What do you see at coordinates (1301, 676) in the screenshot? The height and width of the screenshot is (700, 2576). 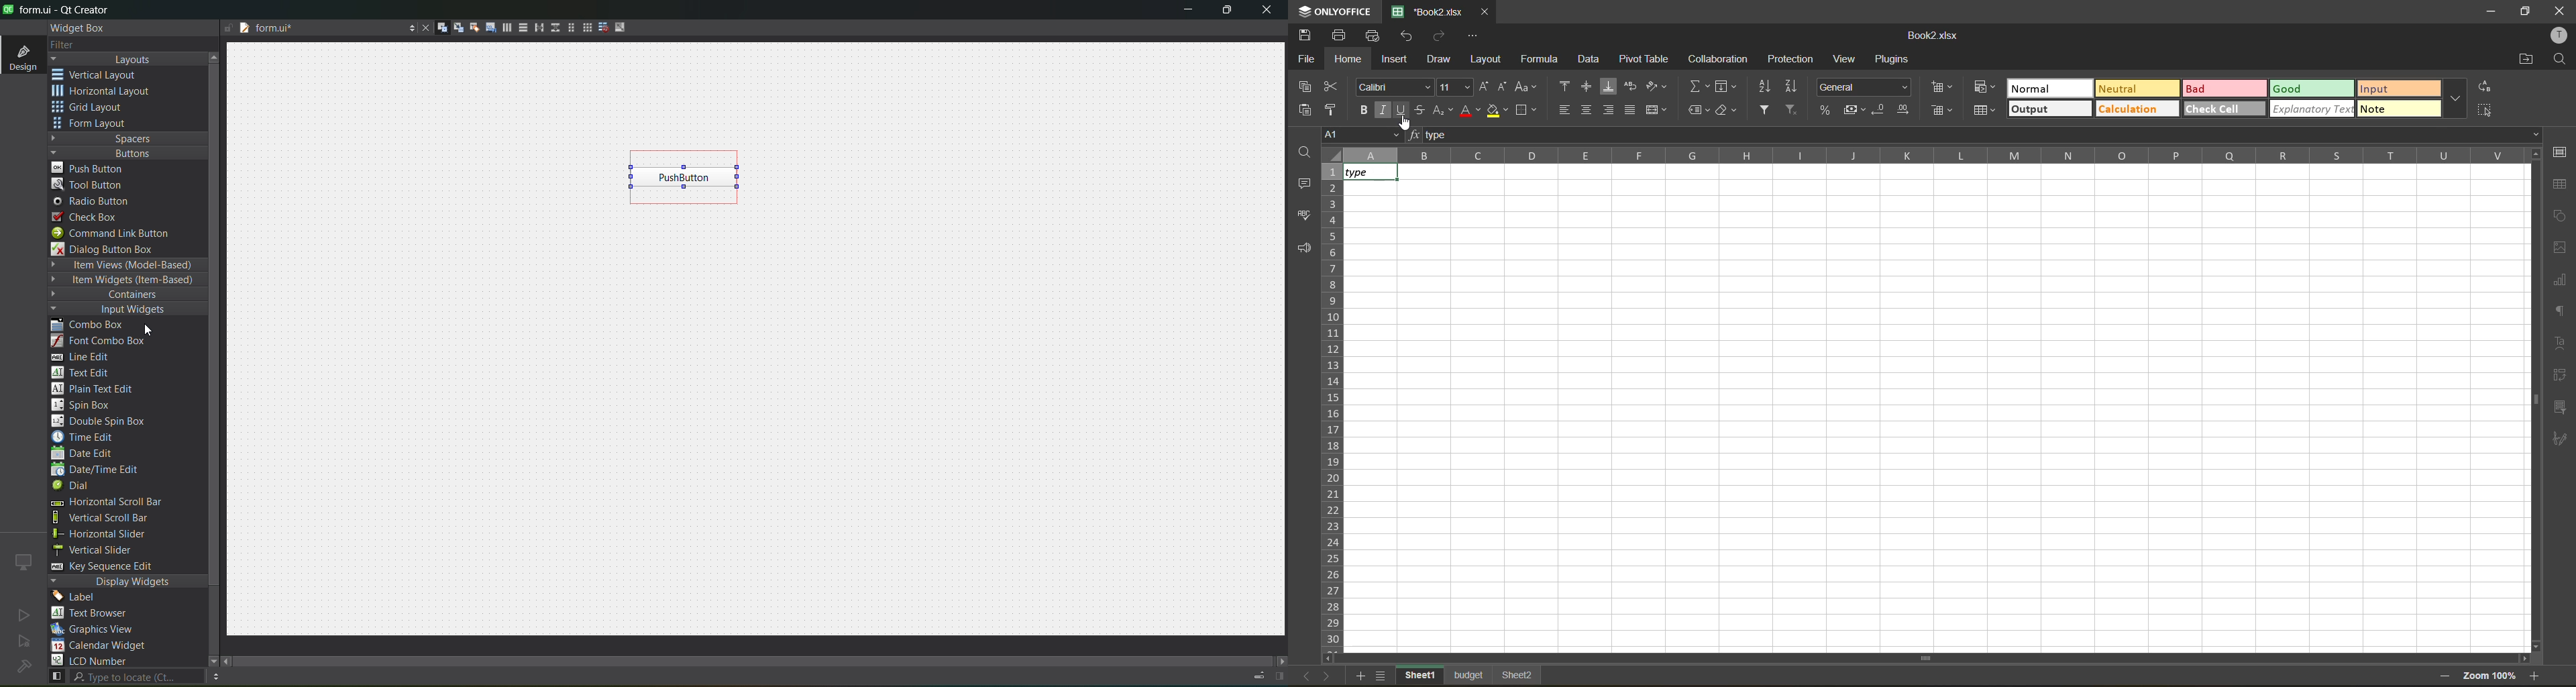 I see `previous` at bounding box center [1301, 676].